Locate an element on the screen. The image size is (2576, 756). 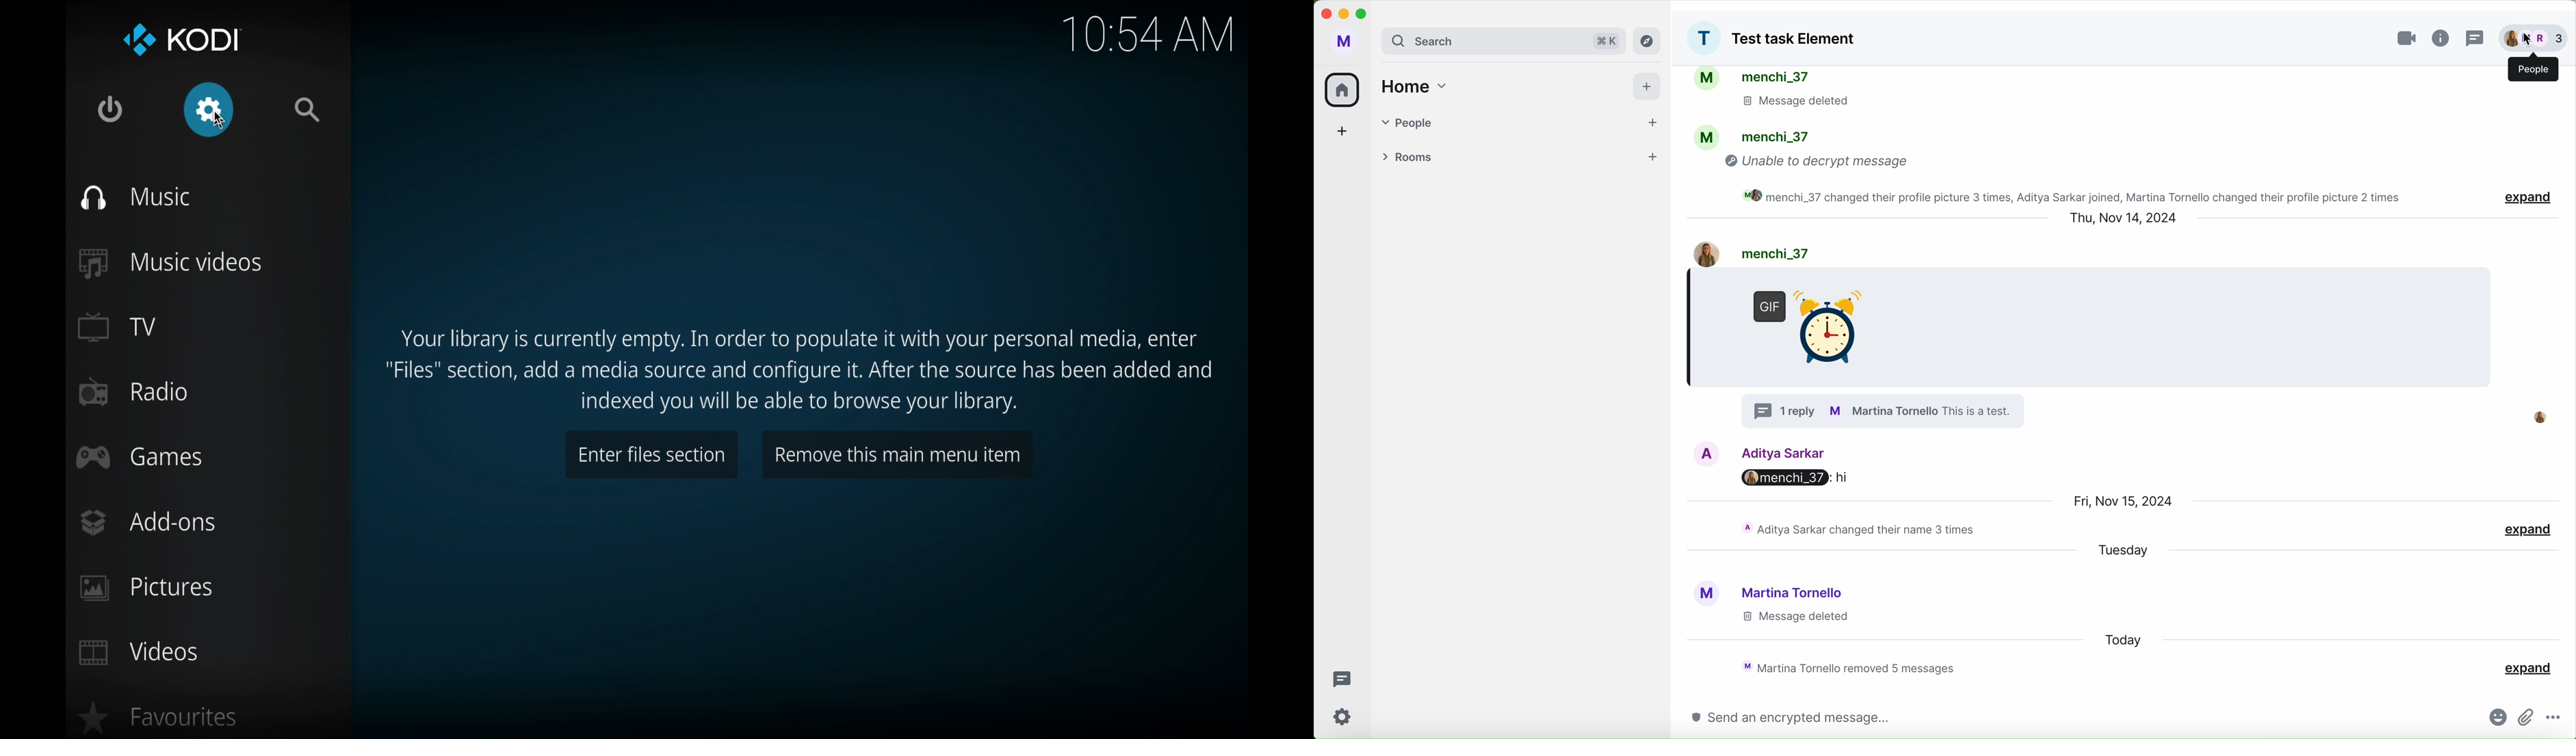
activity chat is located at coordinates (1854, 667).